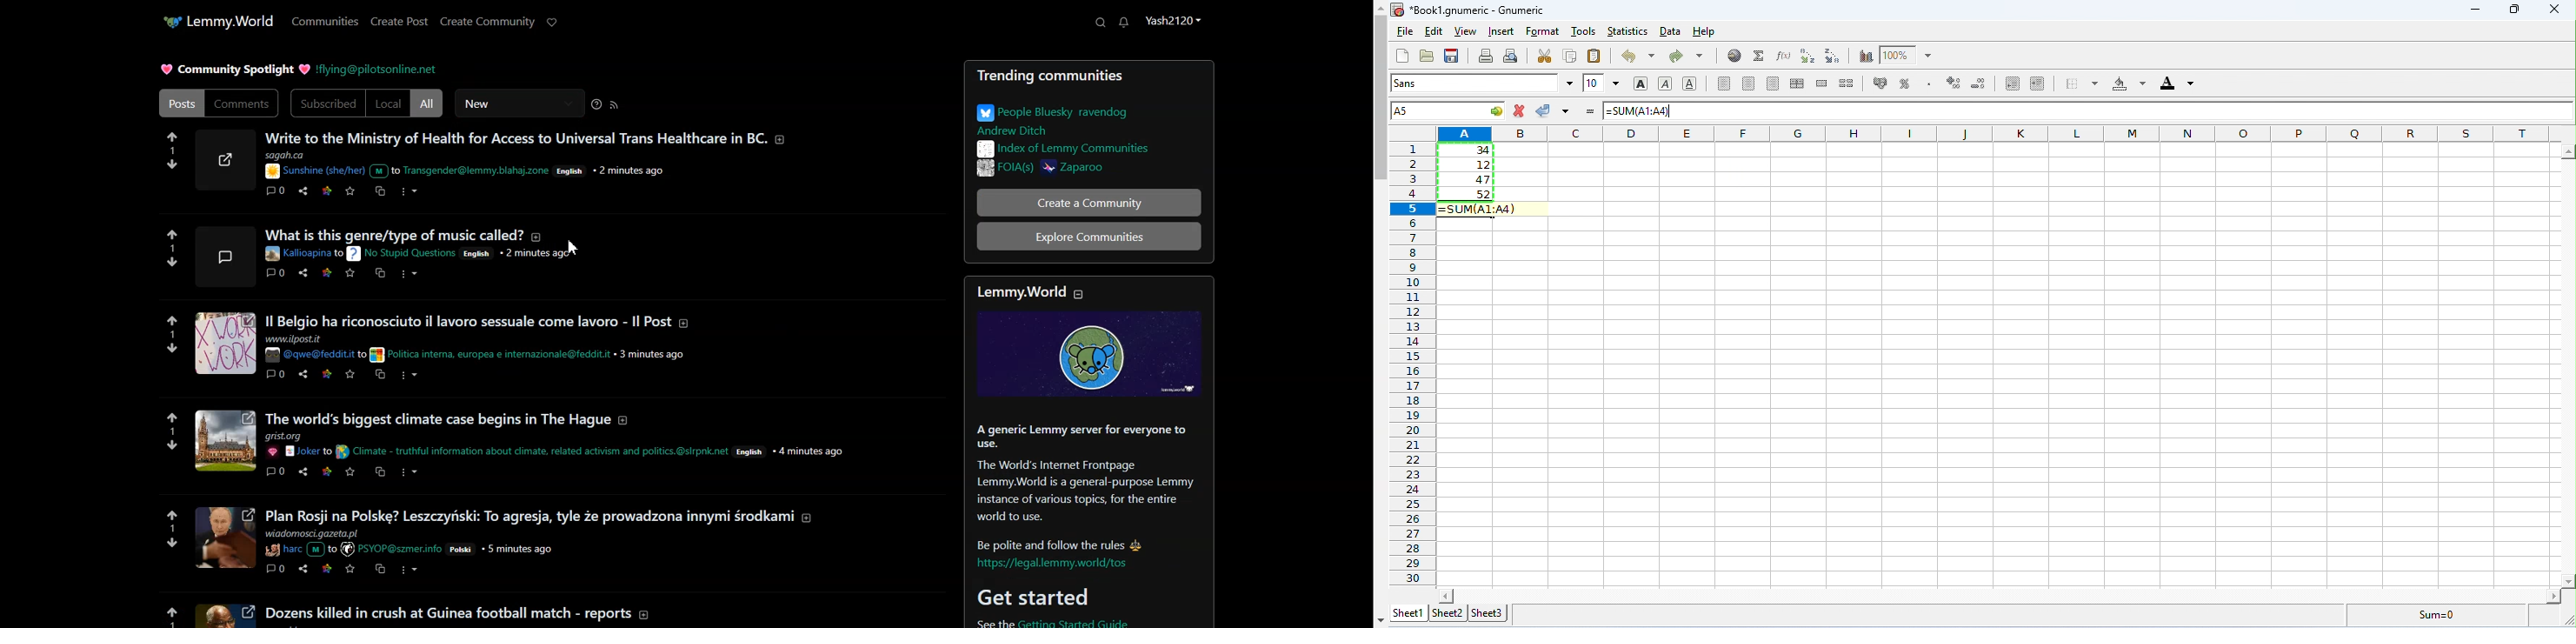 The image size is (2576, 644). I want to click on Lemmy.World, so click(230, 20).